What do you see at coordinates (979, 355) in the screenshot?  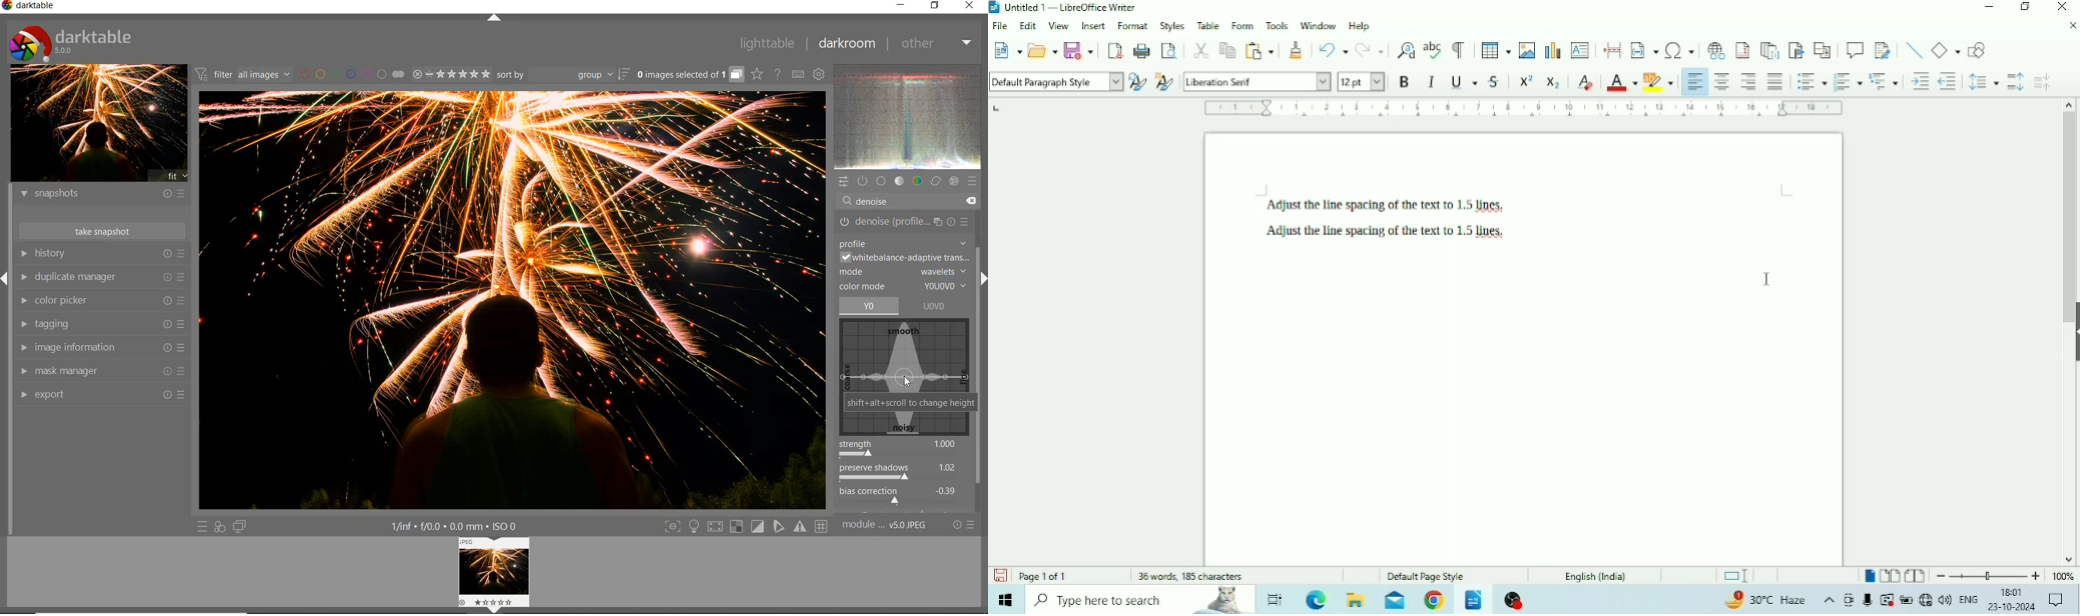 I see `scrollbar` at bounding box center [979, 355].